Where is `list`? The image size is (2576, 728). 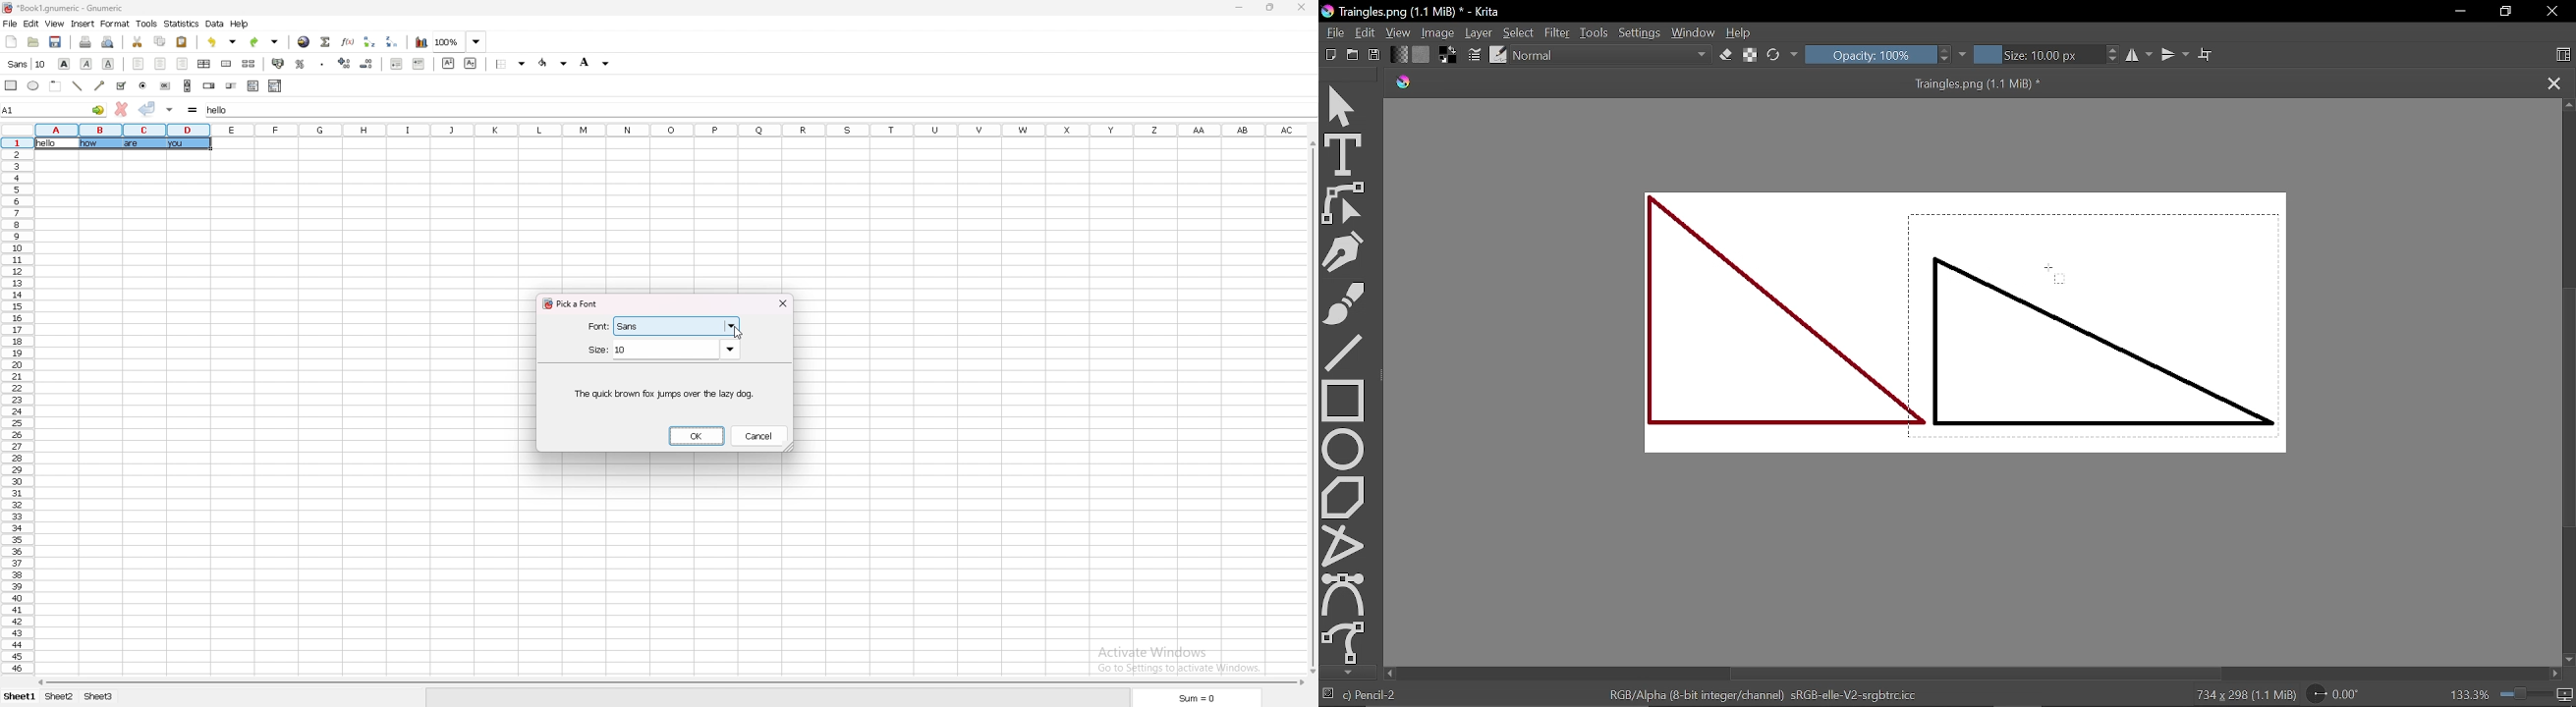 list is located at coordinates (253, 86).